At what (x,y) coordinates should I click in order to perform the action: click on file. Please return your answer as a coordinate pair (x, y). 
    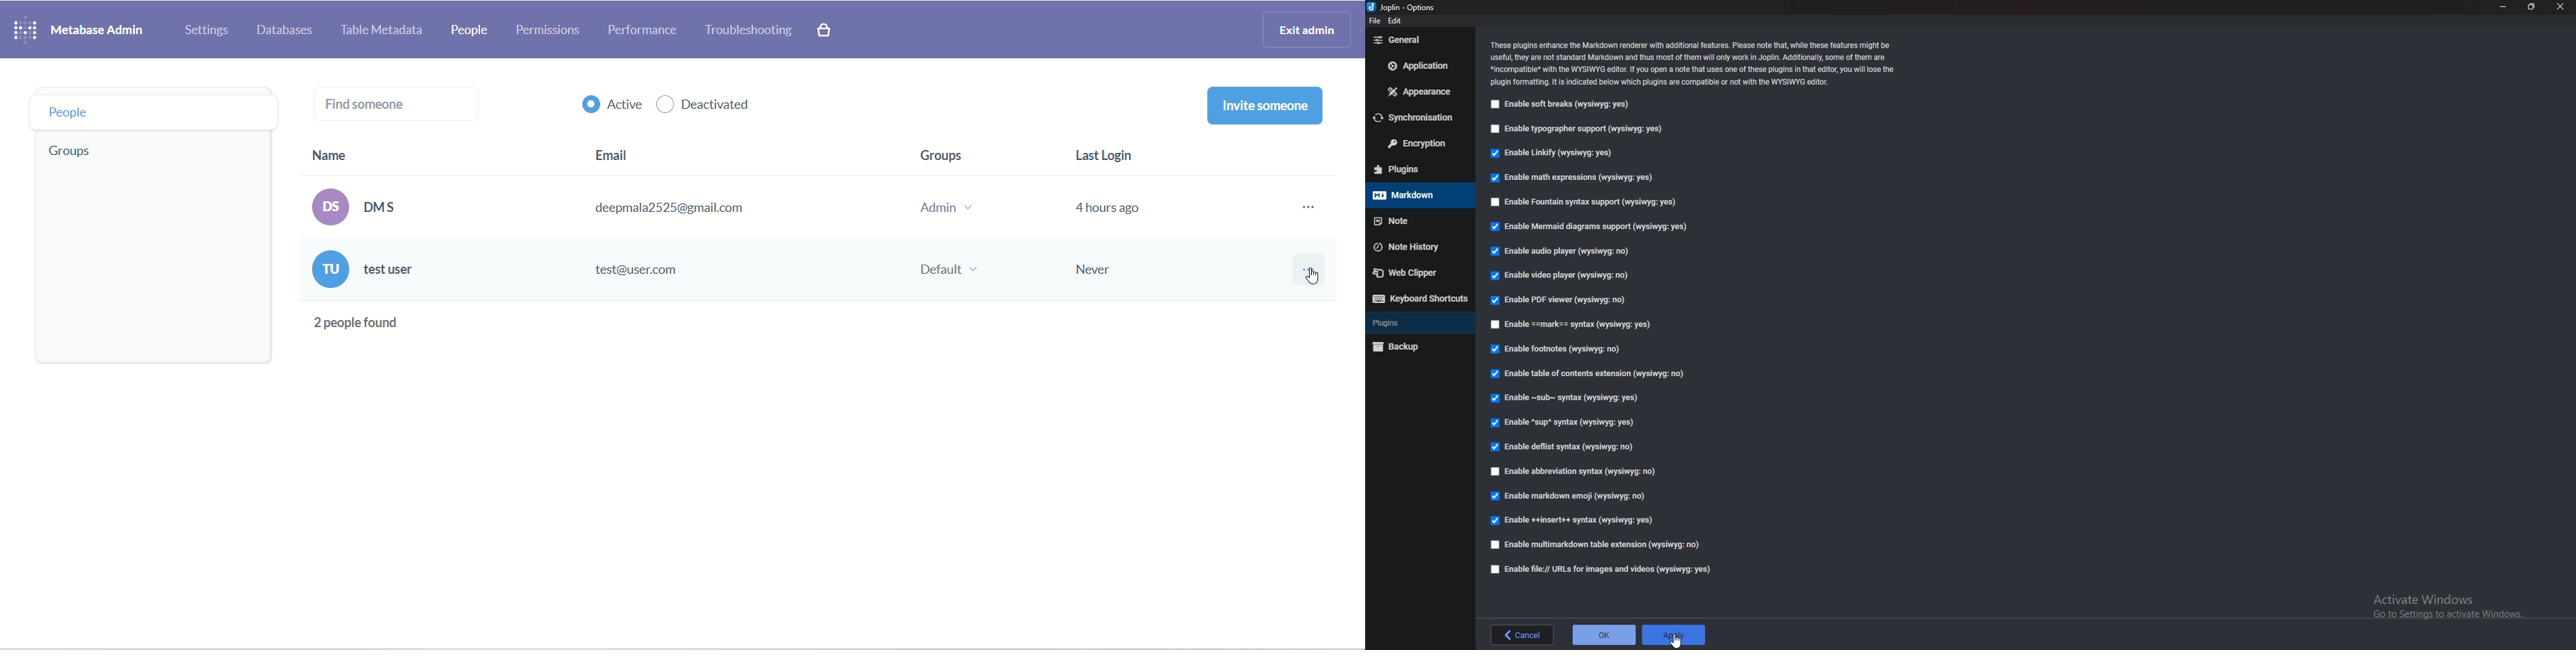
    Looking at the image, I should click on (1375, 21).